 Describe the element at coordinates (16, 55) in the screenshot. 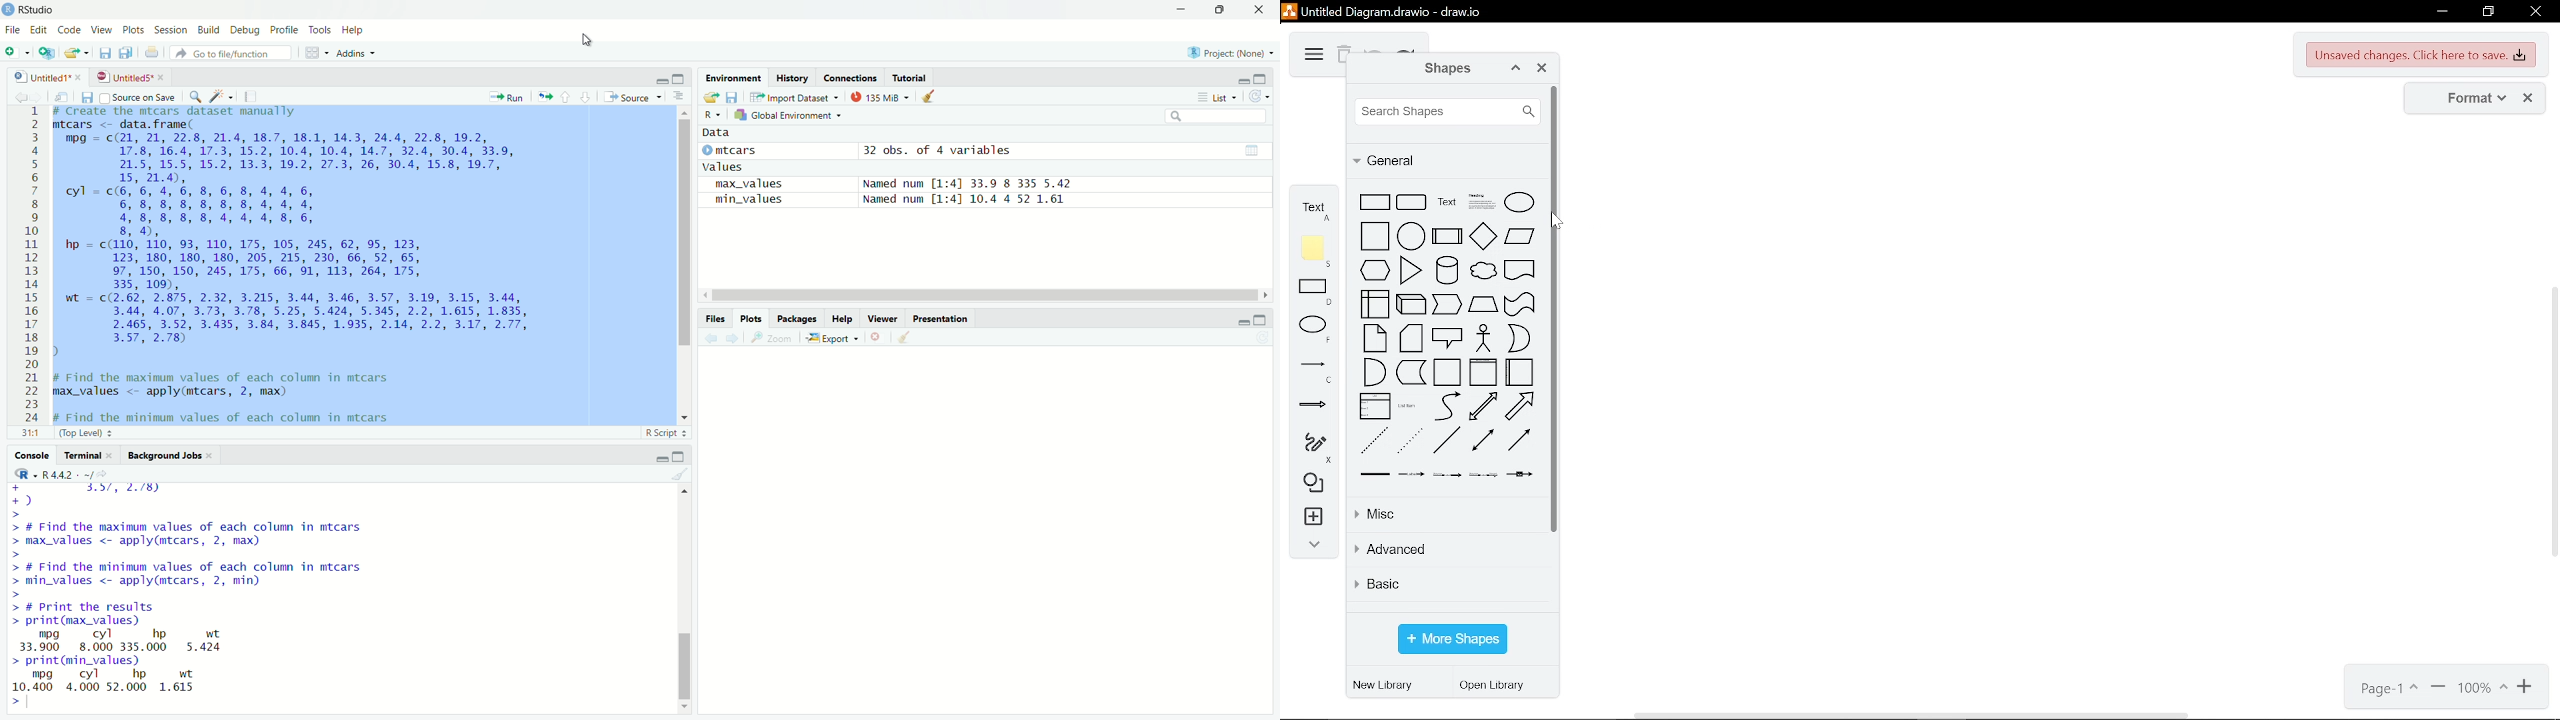

I see `add` at that location.